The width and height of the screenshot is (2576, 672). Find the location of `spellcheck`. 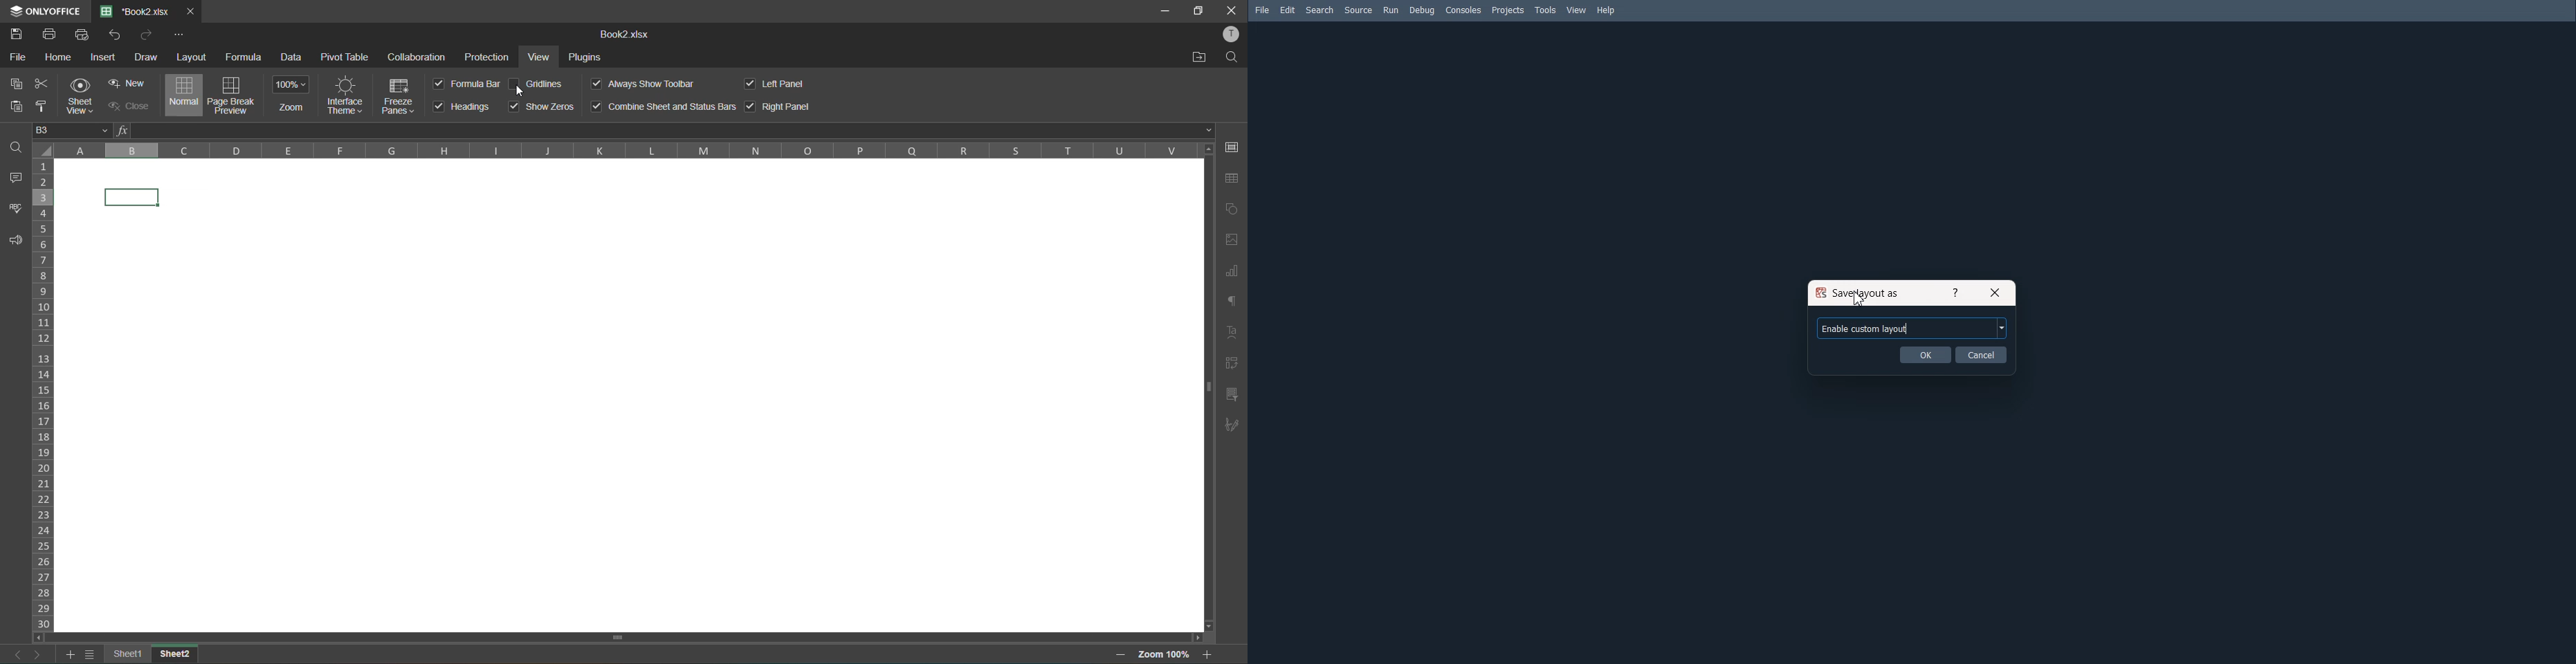

spellcheck is located at coordinates (13, 213).